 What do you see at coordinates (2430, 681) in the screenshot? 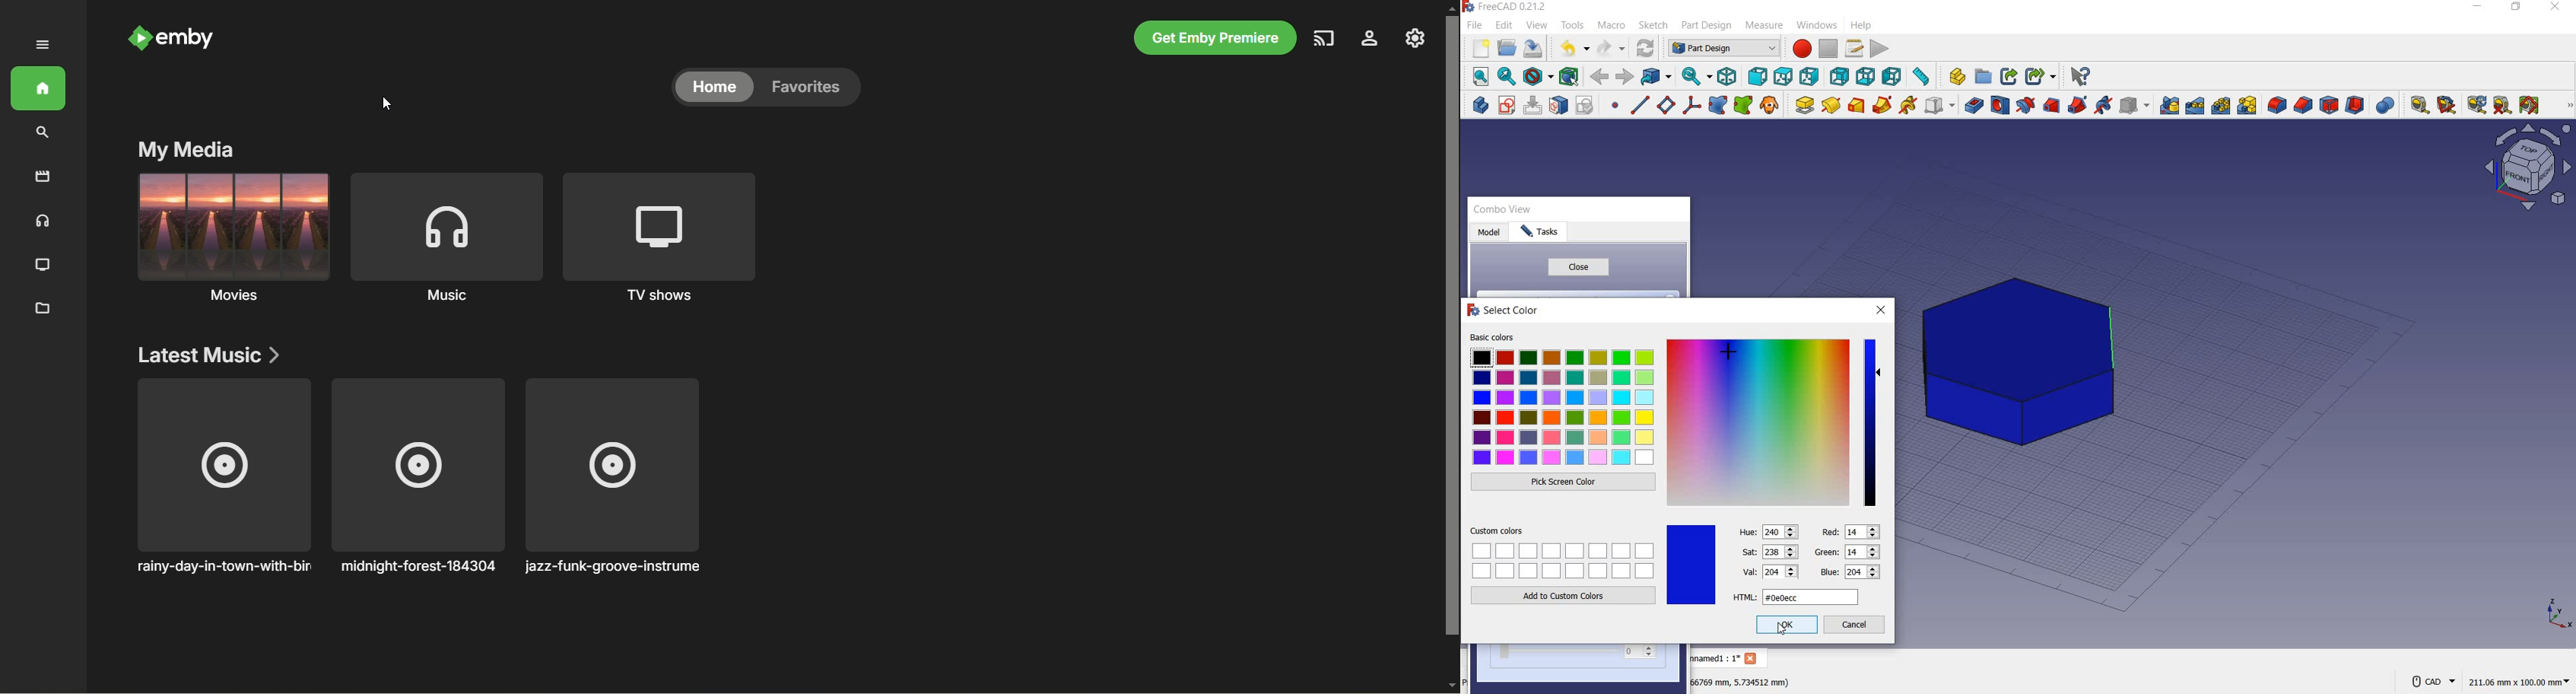
I see `CAD NAVIGATION STYLE` at bounding box center [2430, 681].